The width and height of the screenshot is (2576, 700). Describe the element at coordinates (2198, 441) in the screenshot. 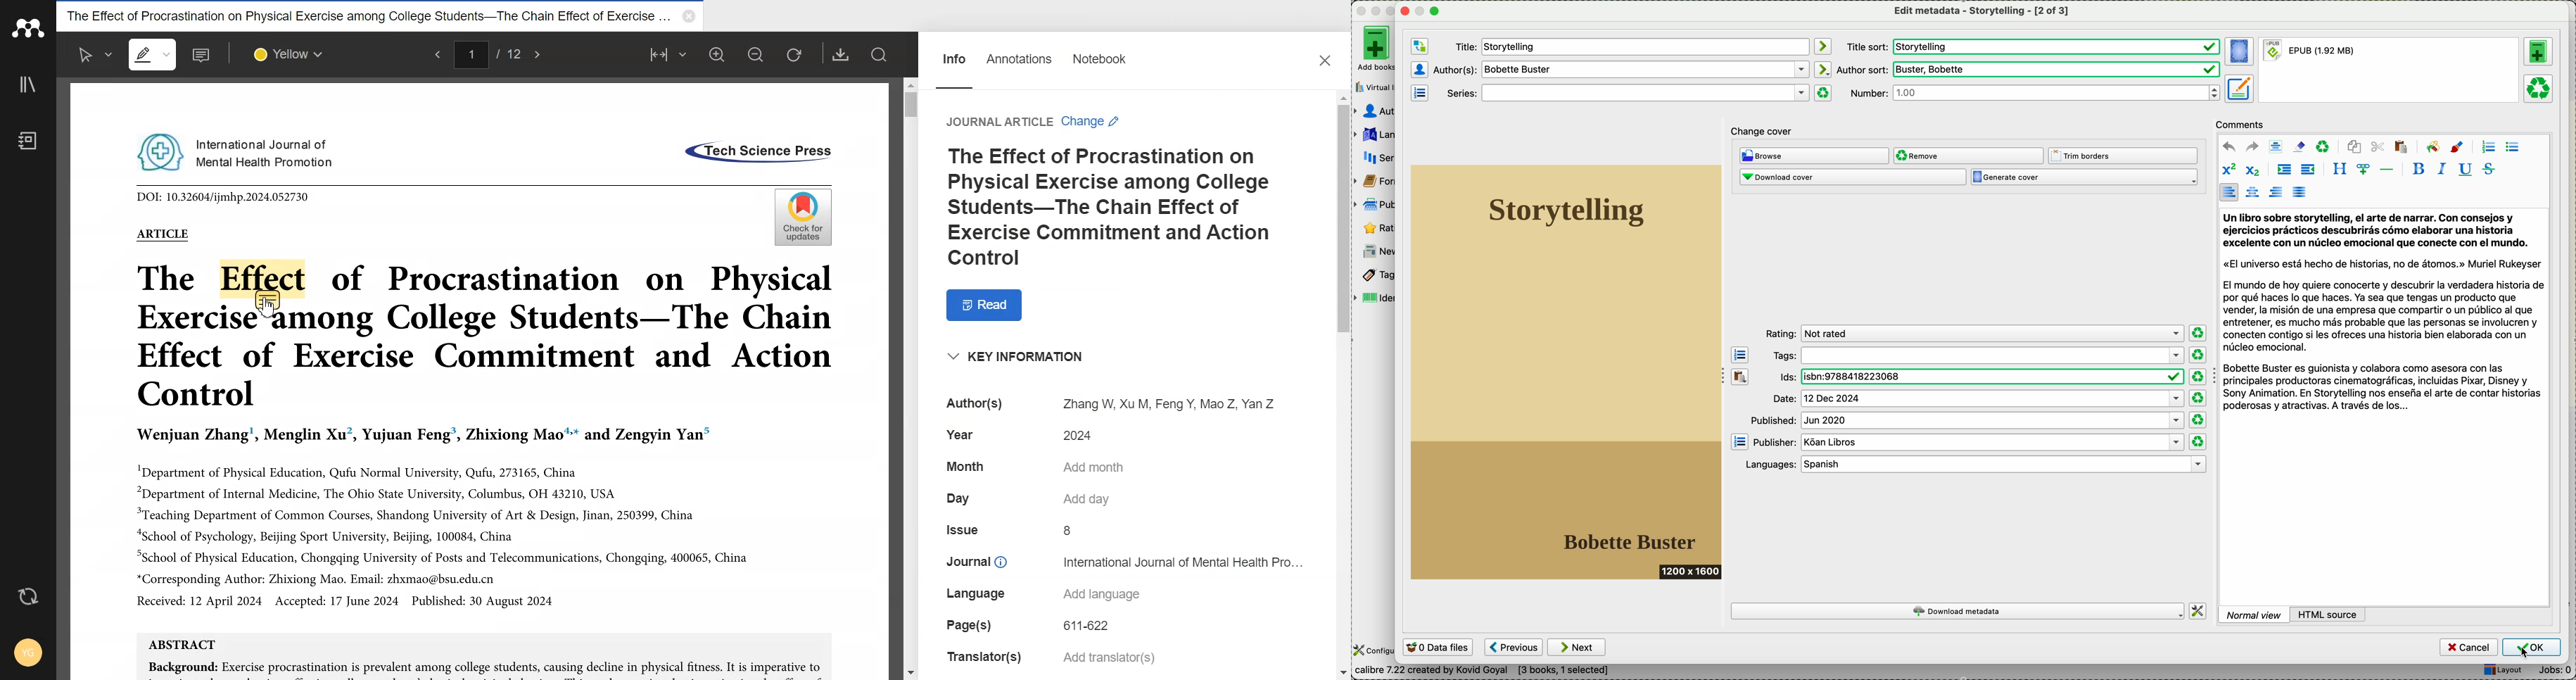

I see `clear date` at that location.